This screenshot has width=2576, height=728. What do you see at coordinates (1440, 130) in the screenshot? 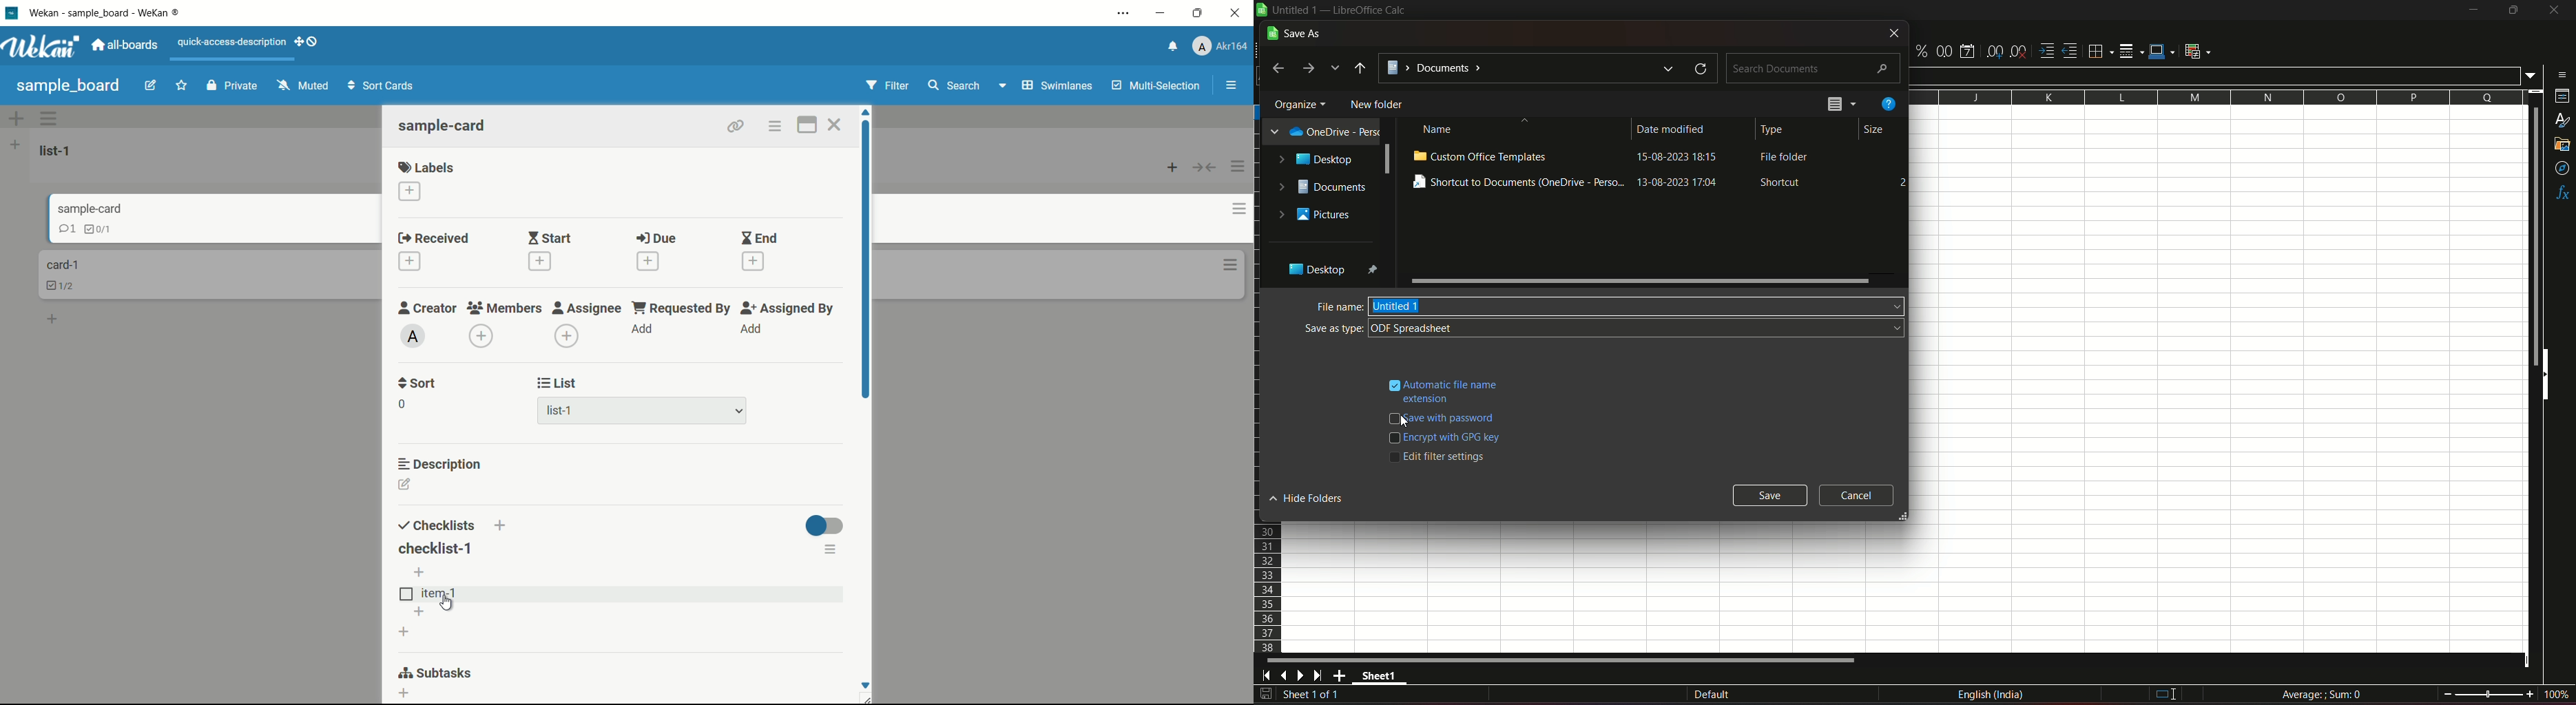
I see `name` at bounding box center [1440, 130].